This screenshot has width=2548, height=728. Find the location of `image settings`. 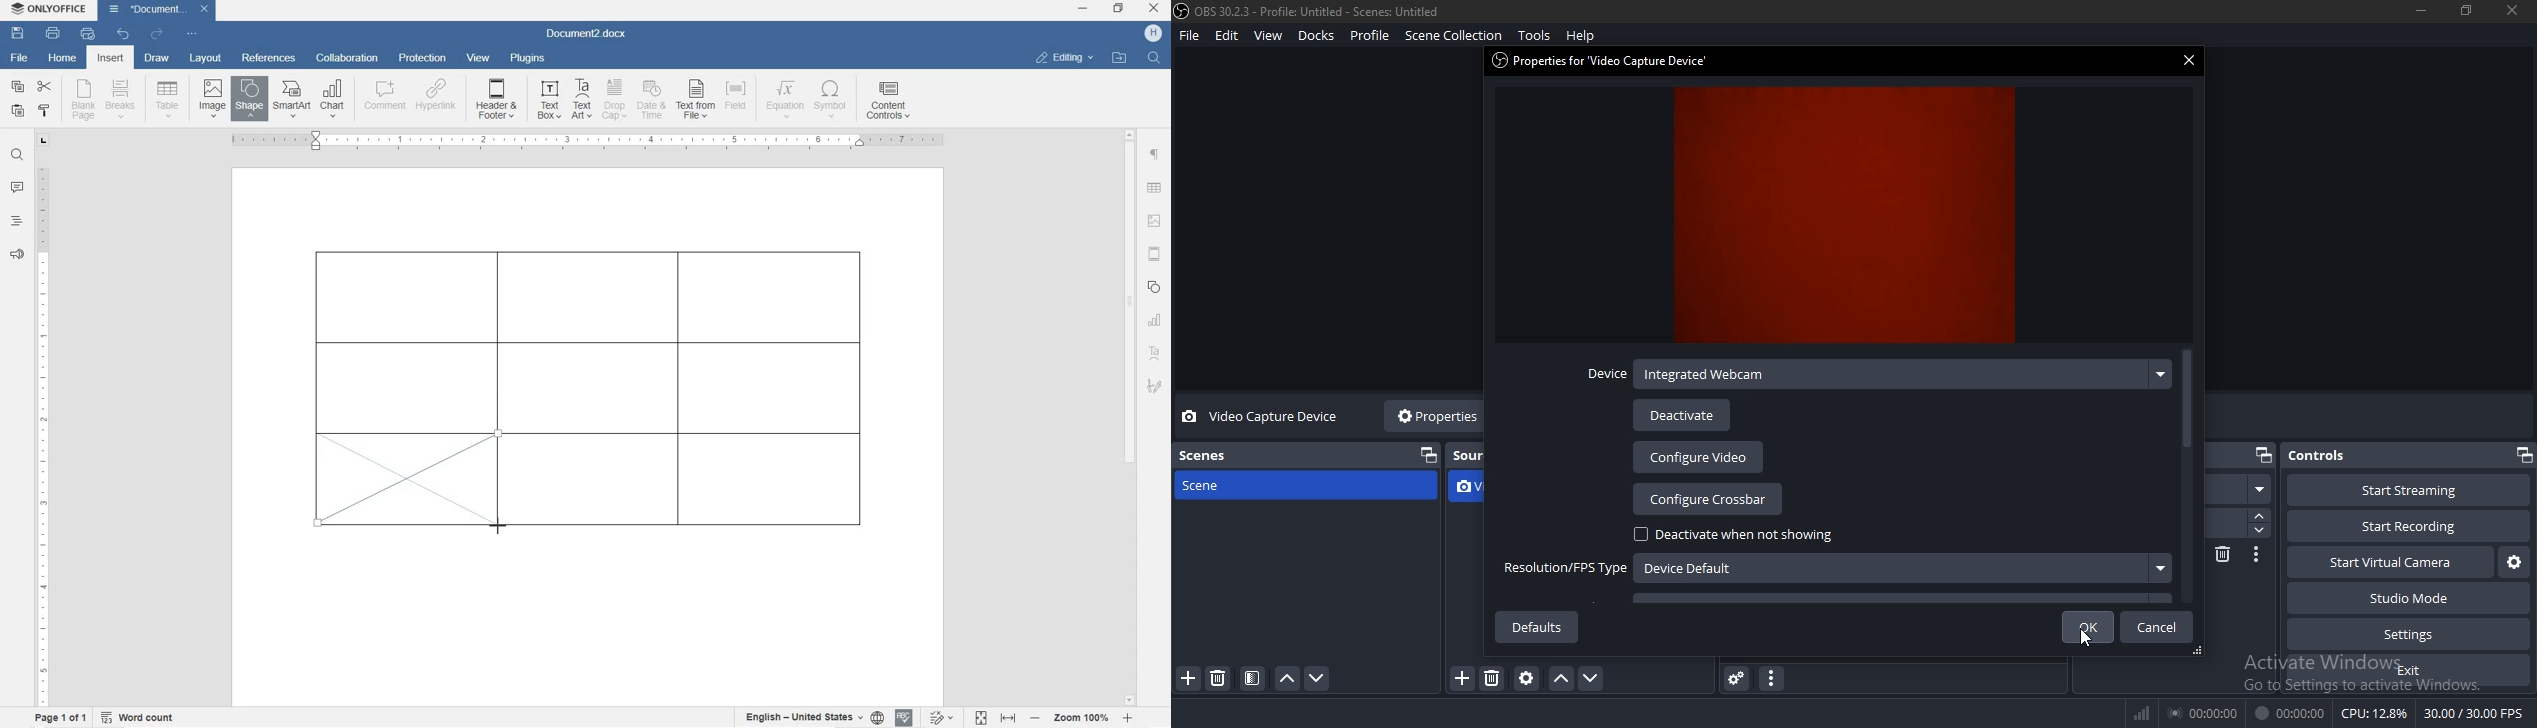

image settings is located at coordinates (1154, 222).